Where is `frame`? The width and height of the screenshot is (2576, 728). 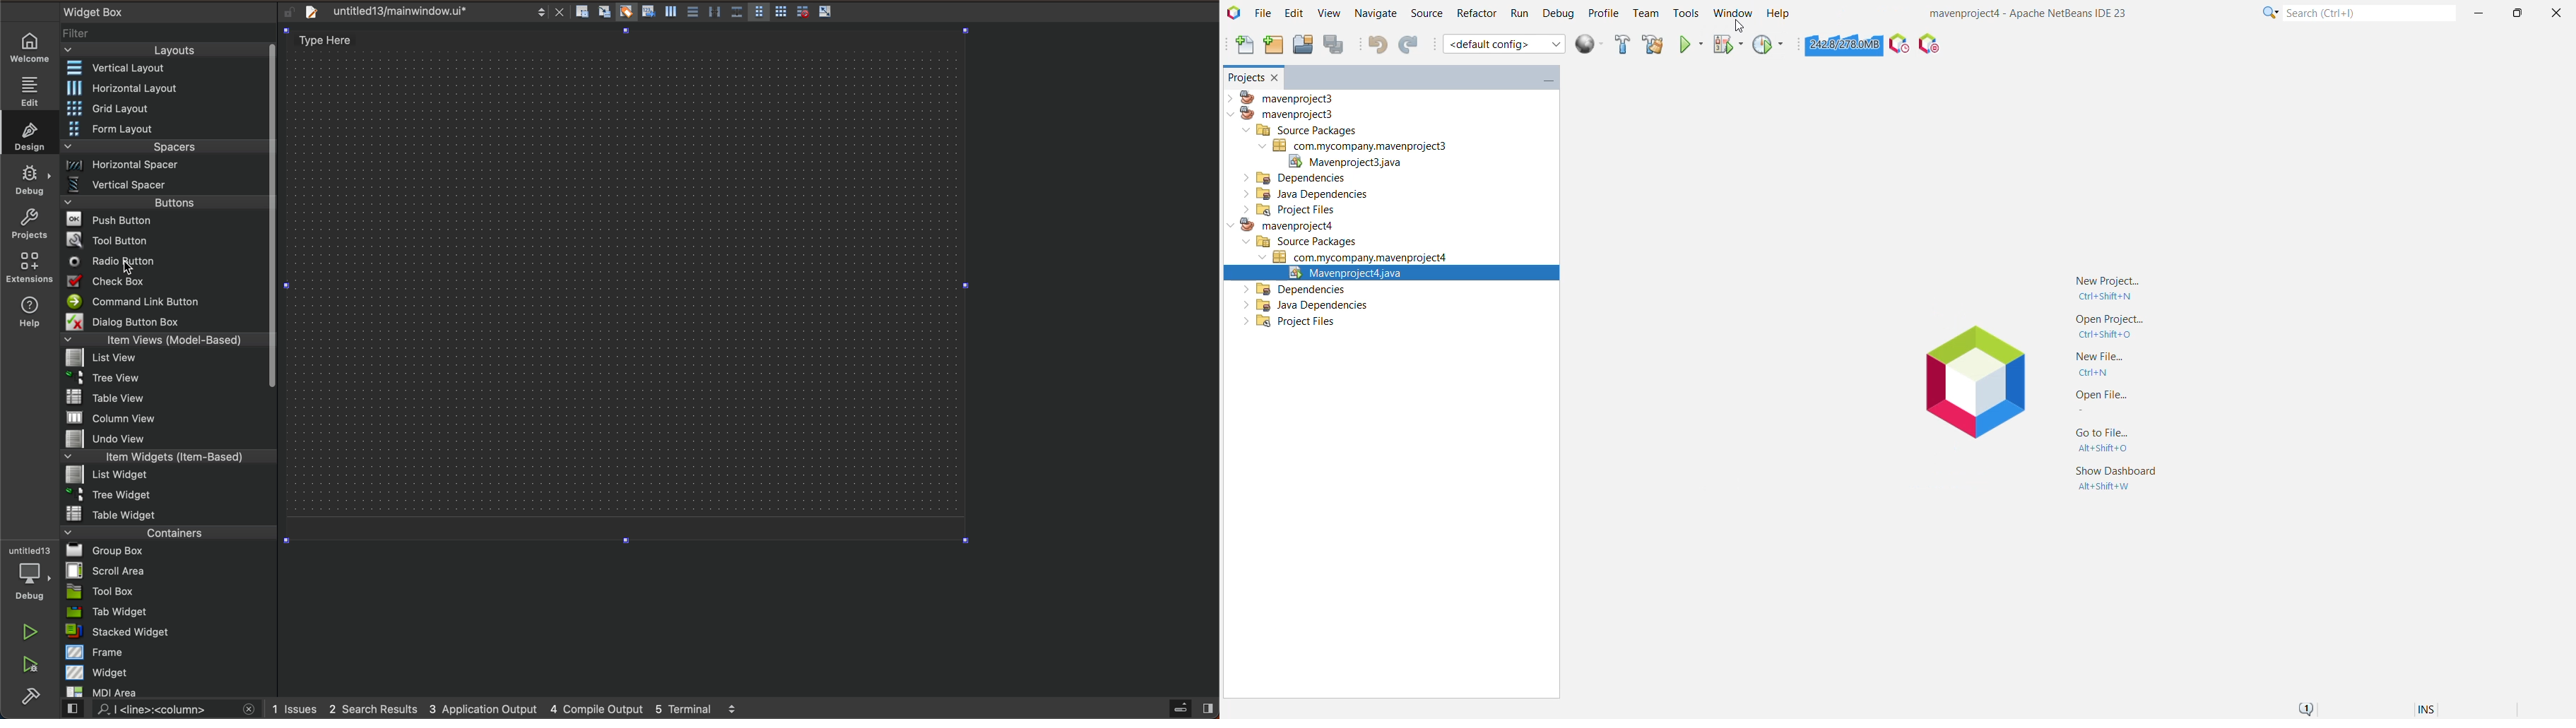 frame is located at coordinates (170, 652).